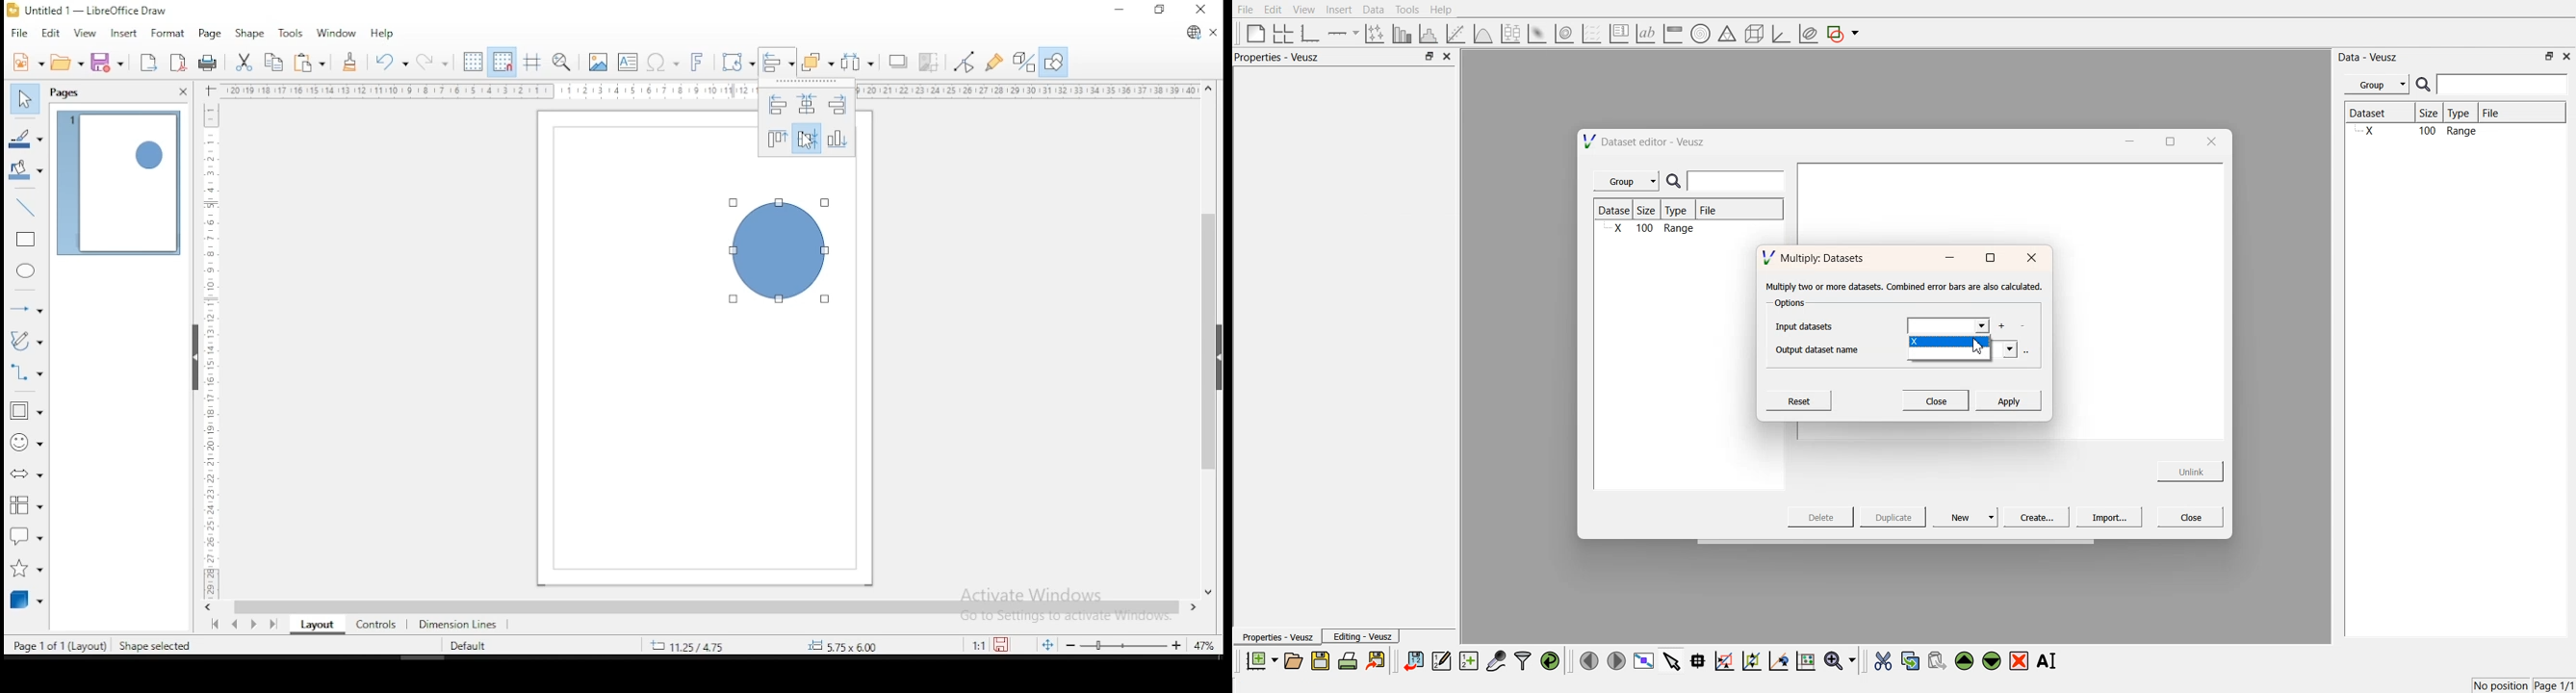 Image resolution: width=2576 pixels, height=700 pixels. What do you see at coordinates (2555, 686) in the screenshot?
I see `Page 1/1` at bounding box center [2555, 686].